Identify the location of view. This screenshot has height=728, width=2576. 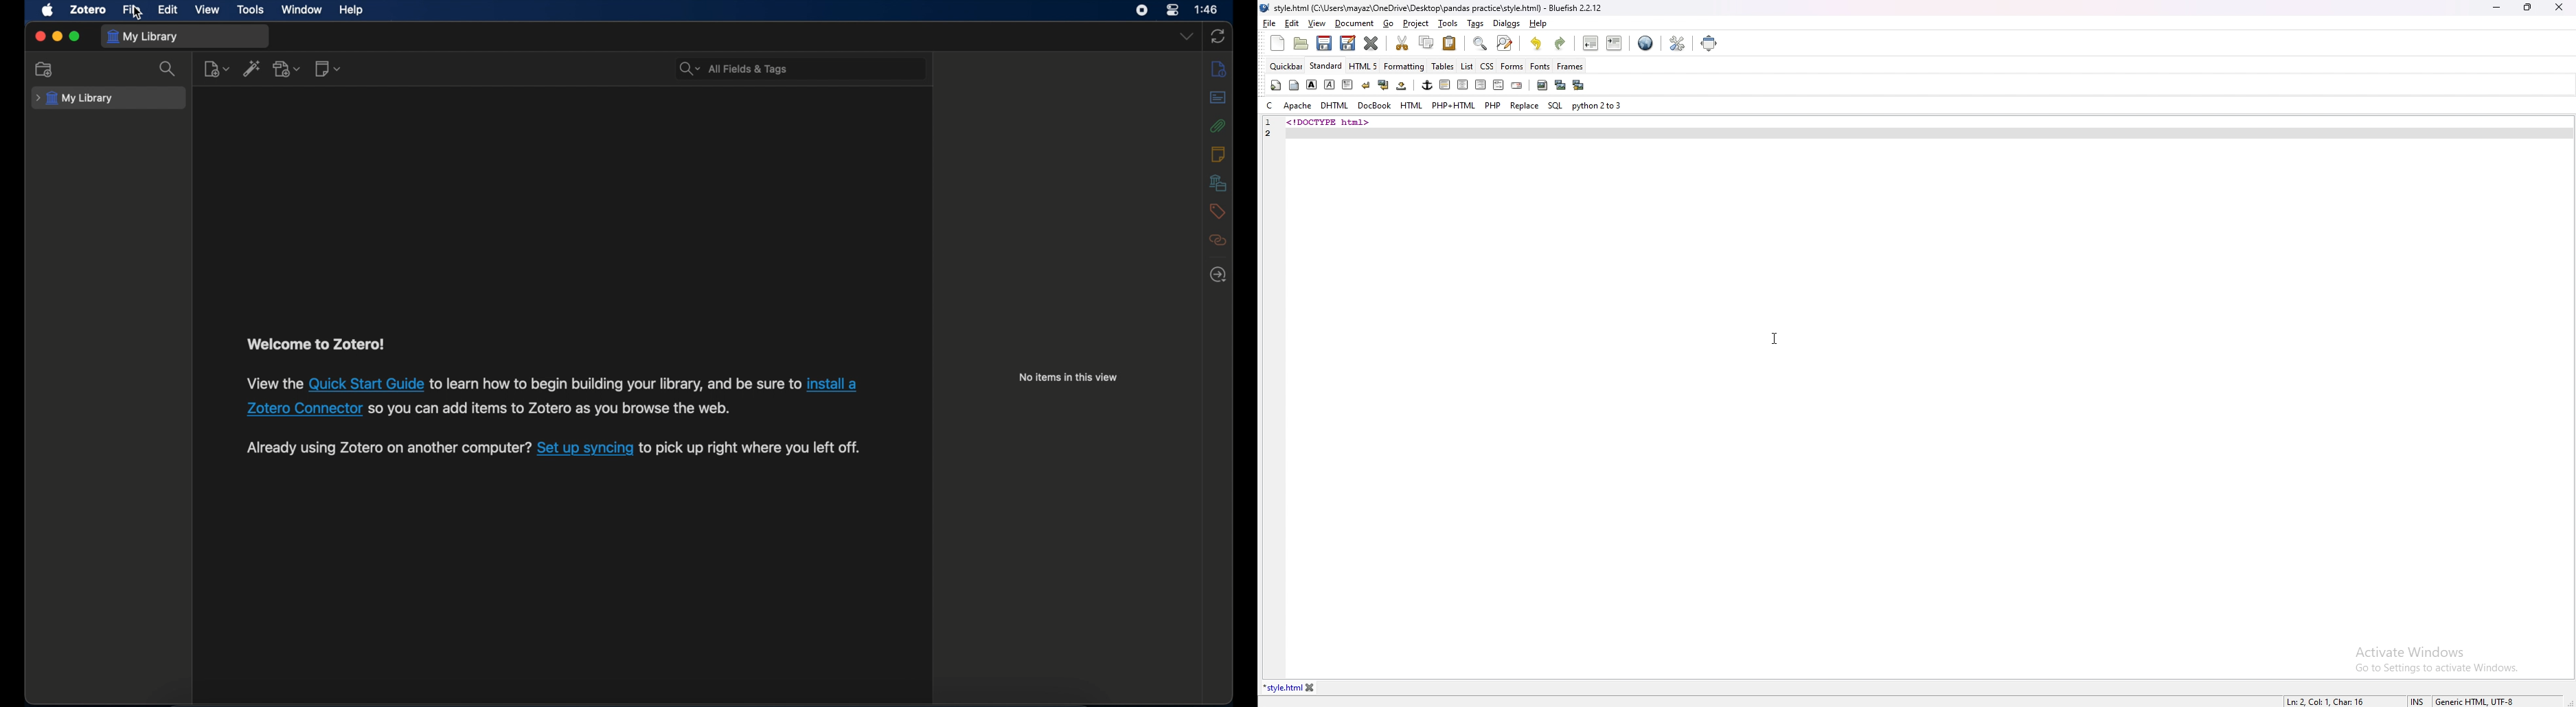
(208, 10).